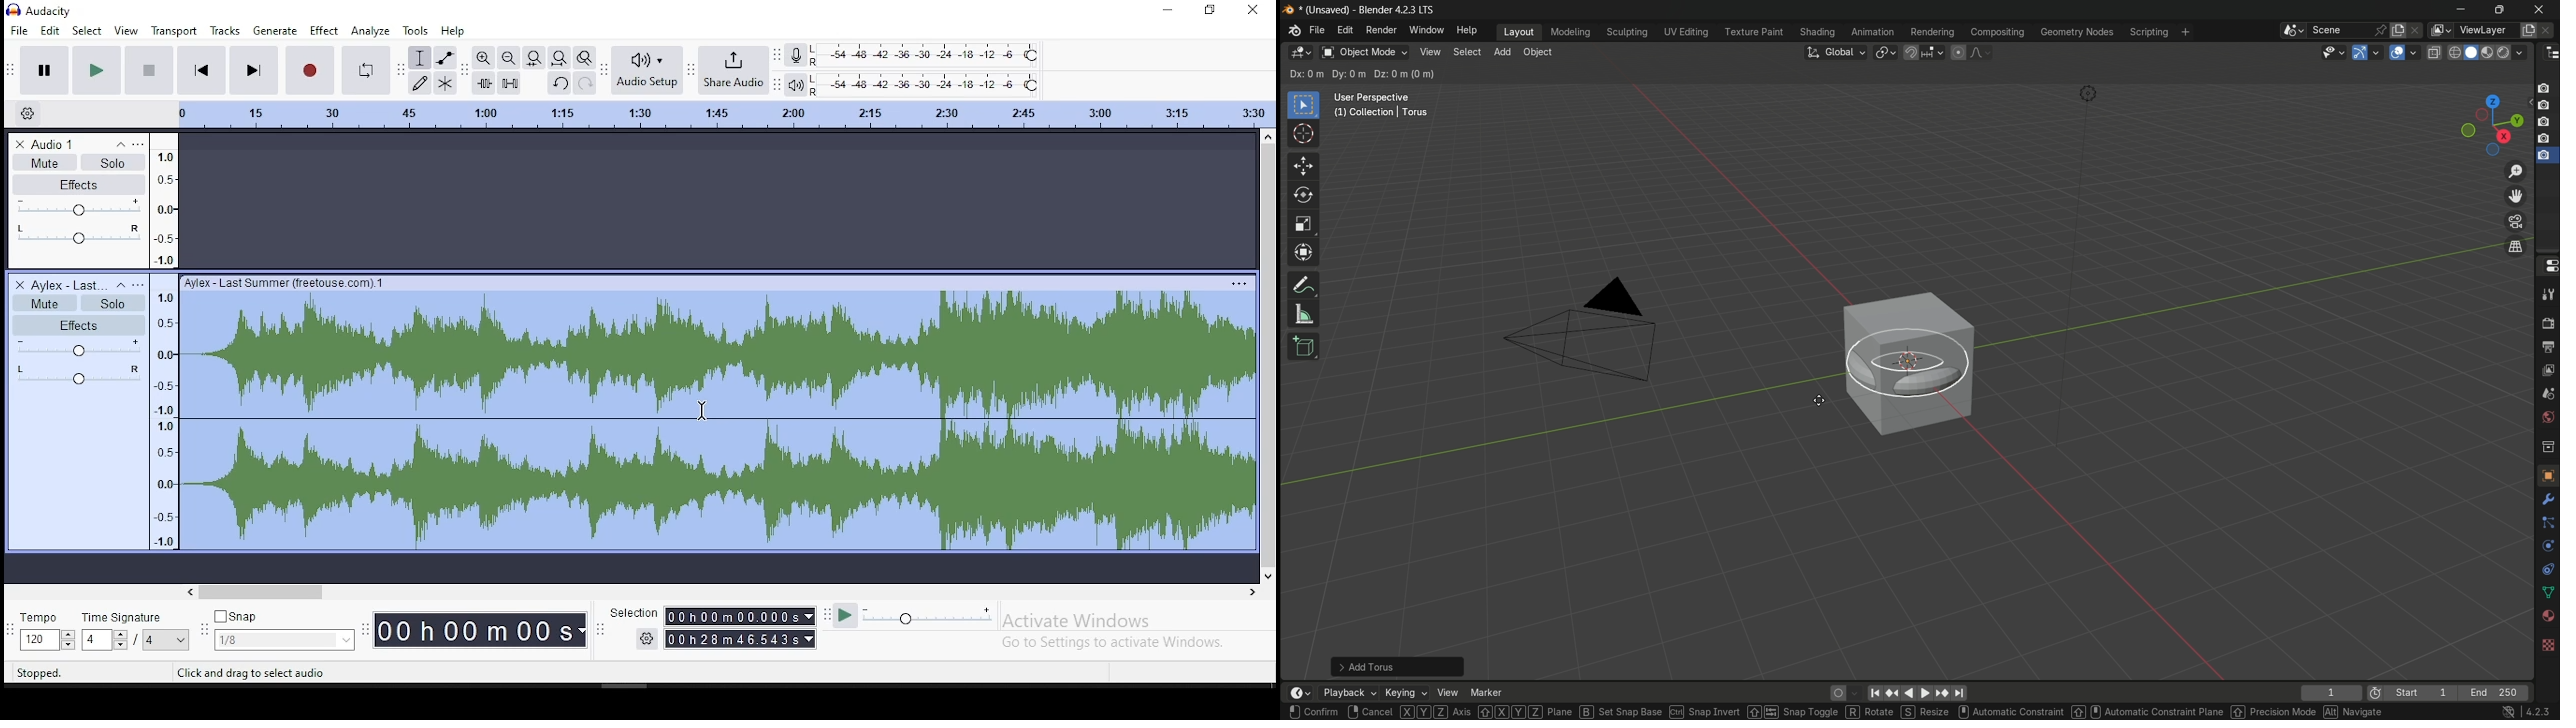 The width and height of the screenshot is (2576, 728). What do you see at coordinates (2425, 693) in the screenshot?
I see `Start 1` at bounding box center [2425, 693].